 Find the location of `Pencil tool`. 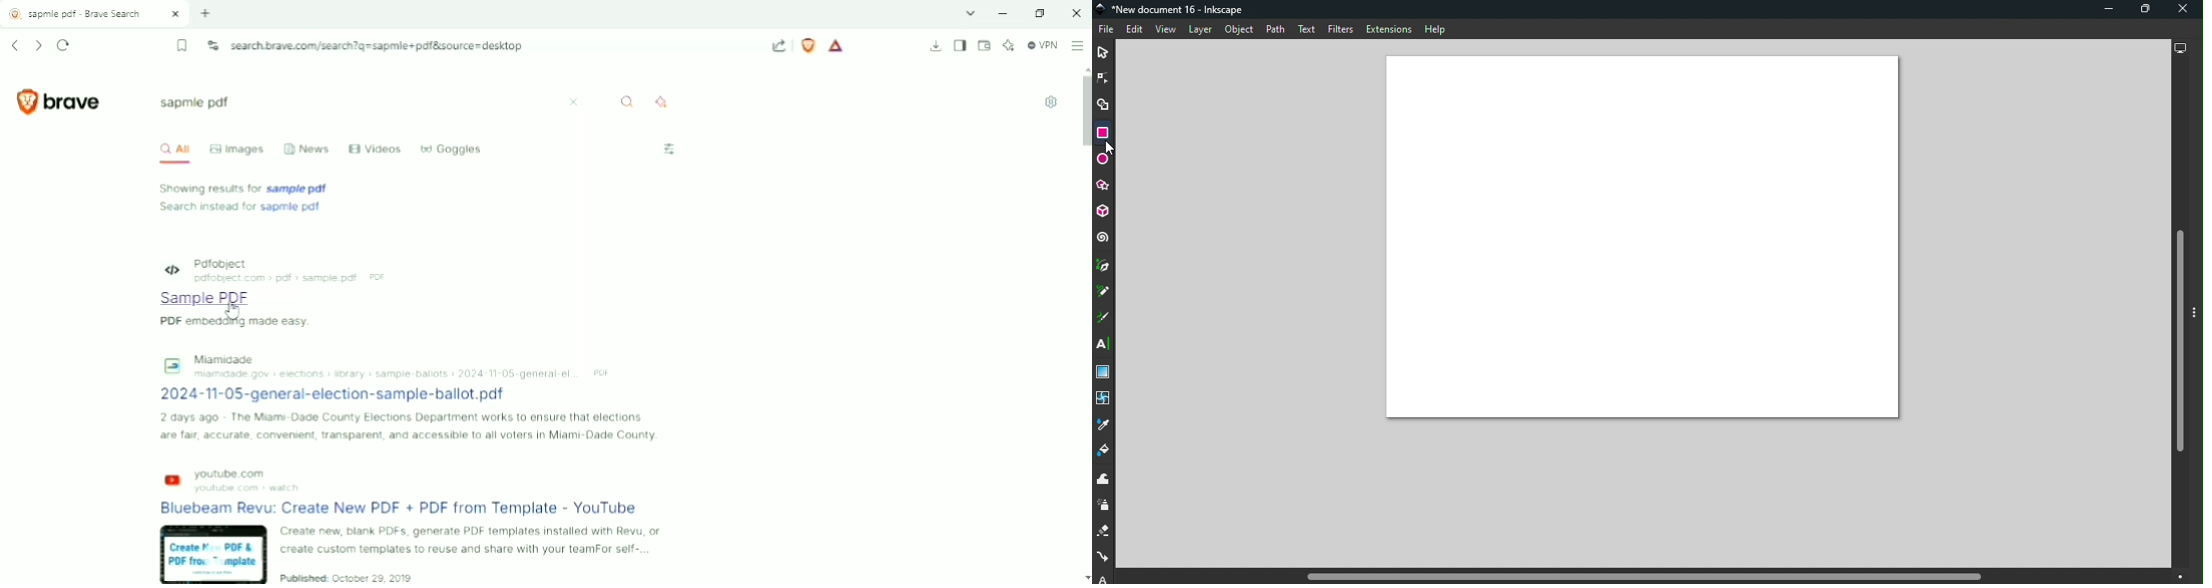

Pencil tool is located at coordinates (1106, 290).